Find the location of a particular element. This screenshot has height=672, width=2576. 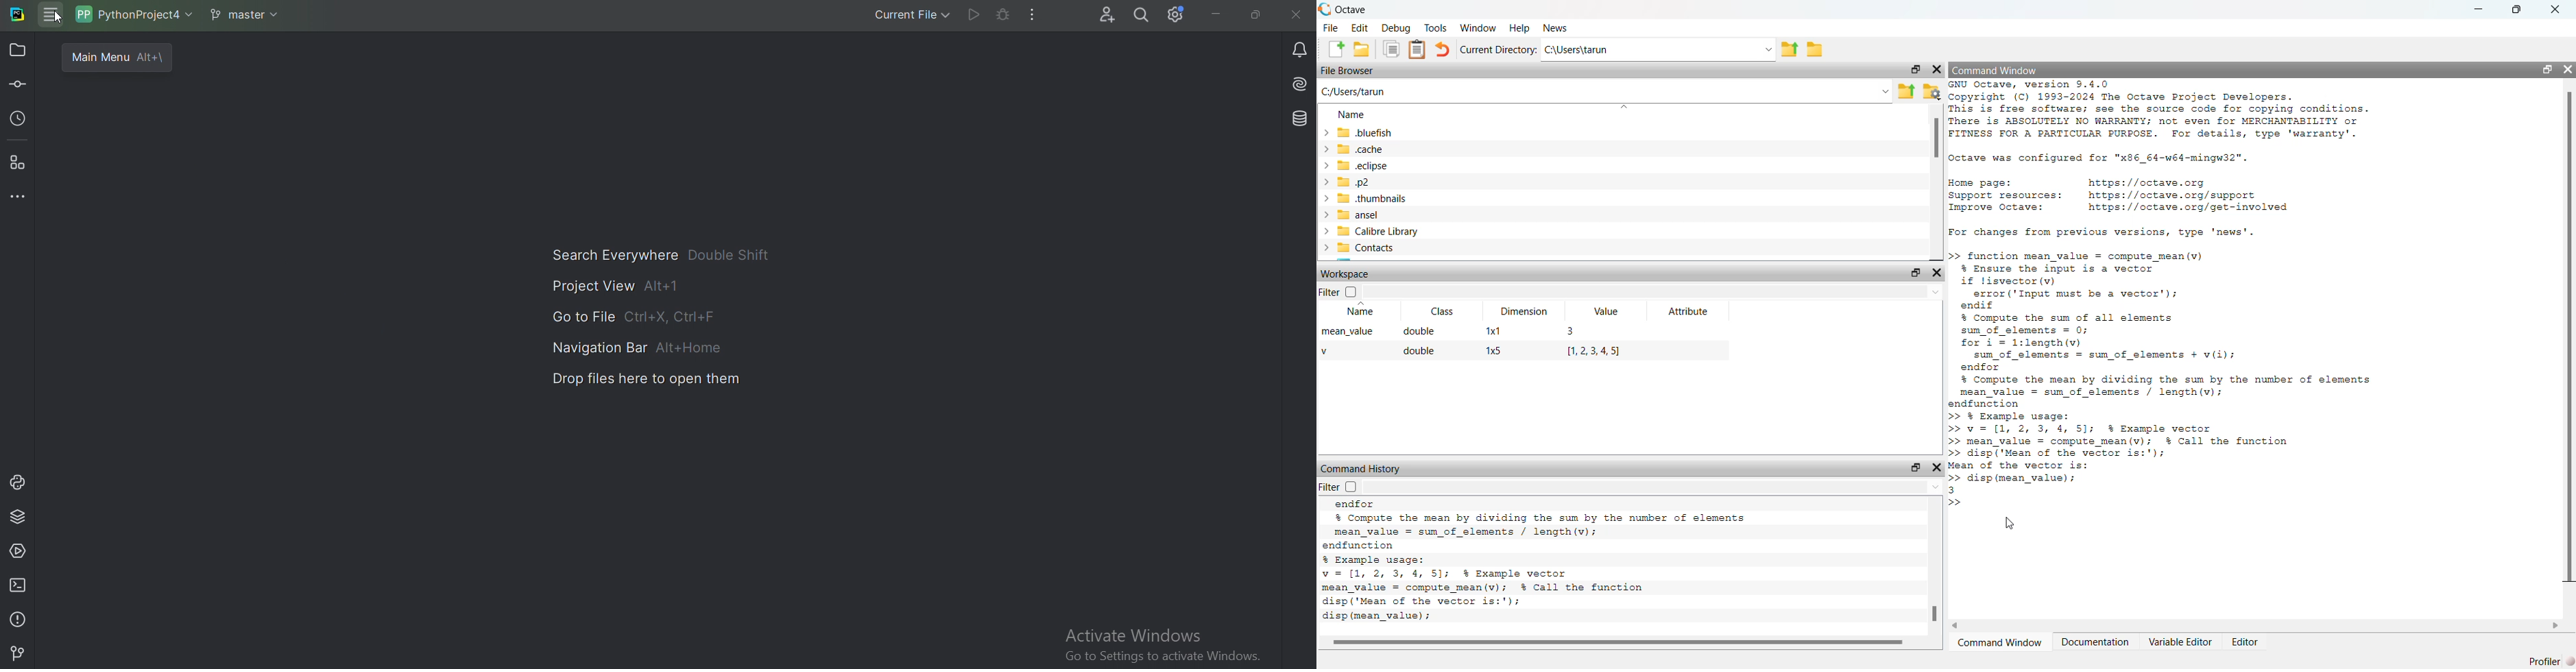

logo is located at coordinates (1326, 9).